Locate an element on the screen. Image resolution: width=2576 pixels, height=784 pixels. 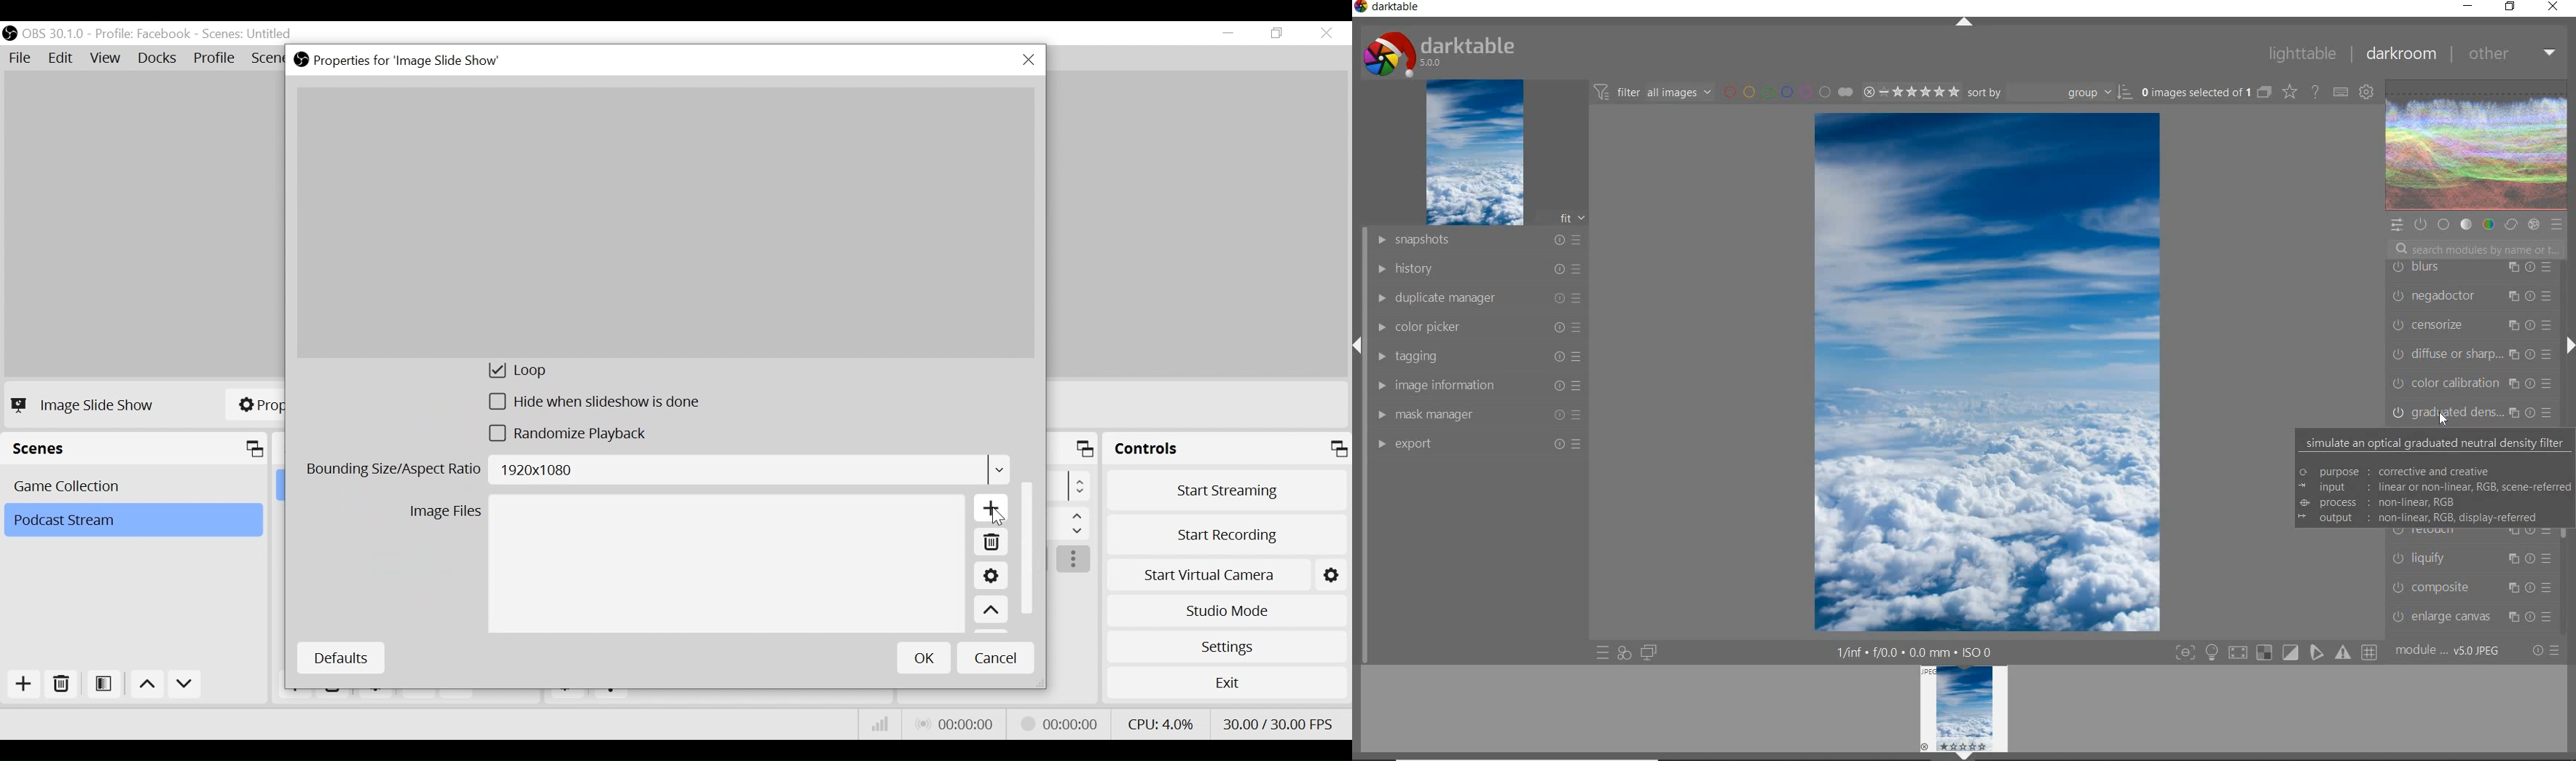
DARKROOM is located at coordinates (2400, 54).